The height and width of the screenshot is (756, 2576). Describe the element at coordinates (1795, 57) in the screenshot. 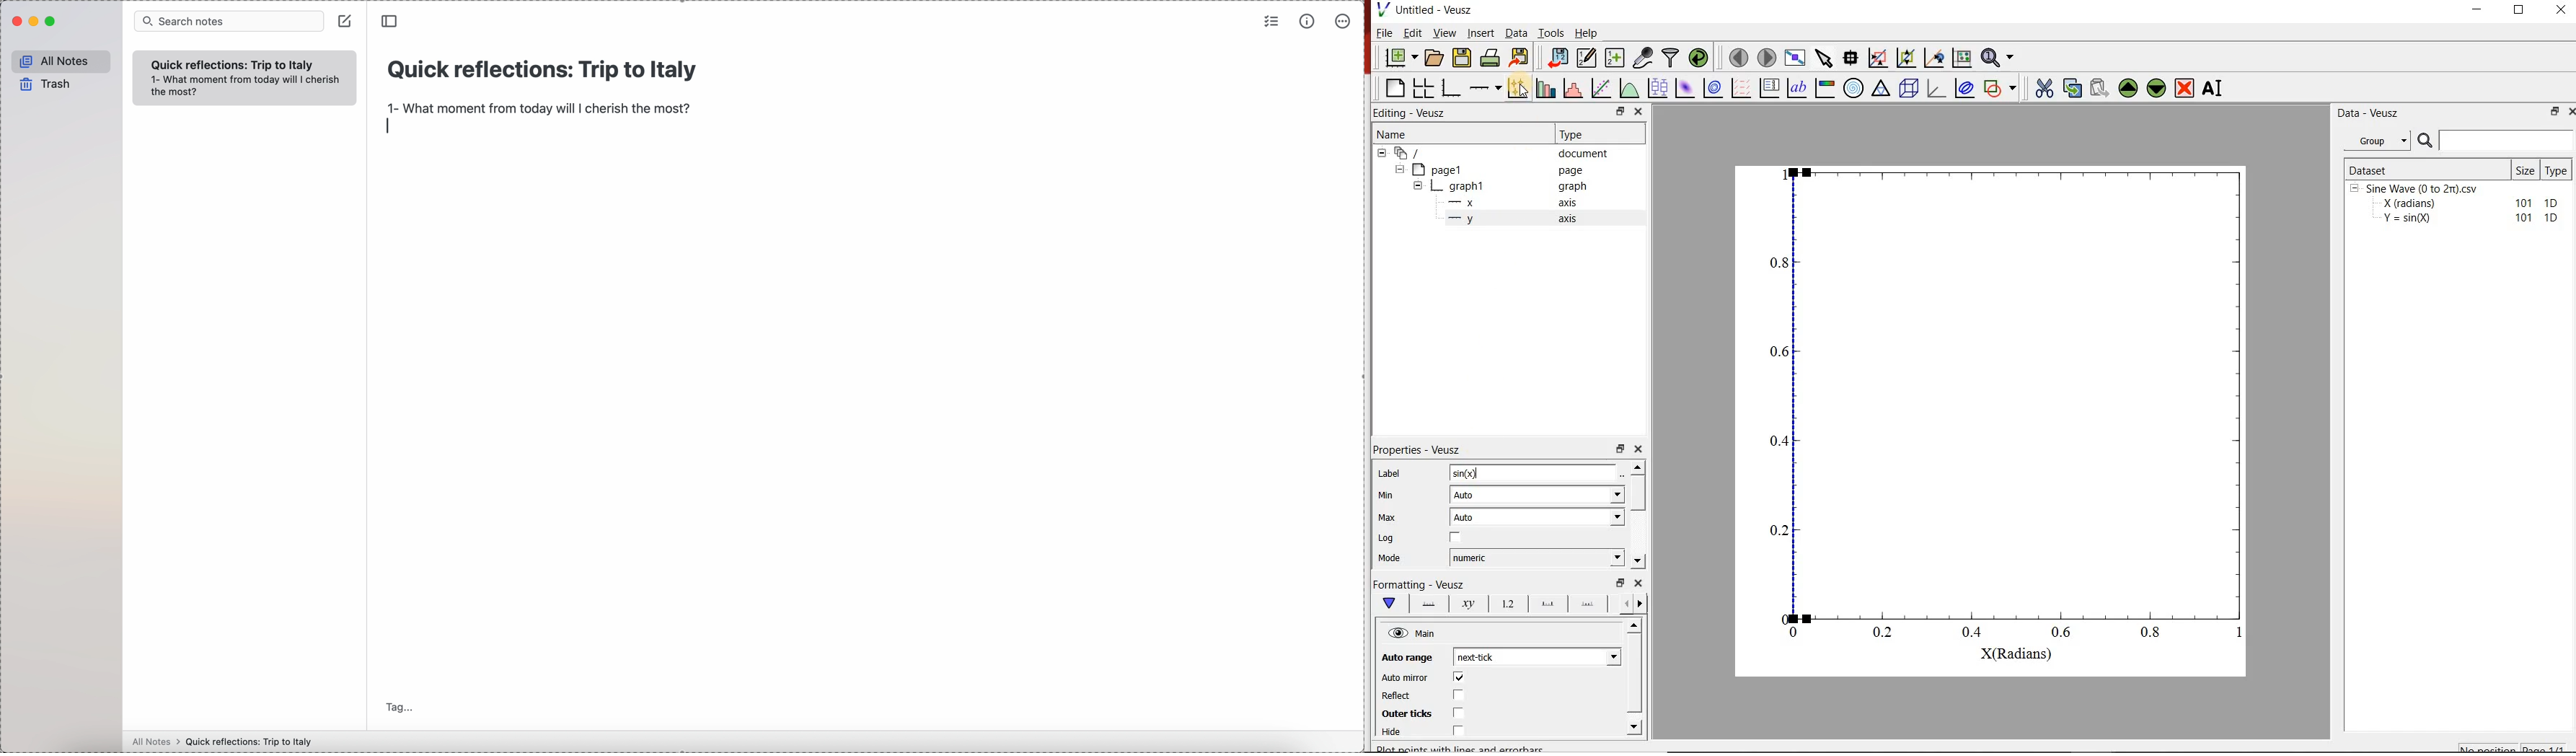

I see `view plot full screen` at that location.